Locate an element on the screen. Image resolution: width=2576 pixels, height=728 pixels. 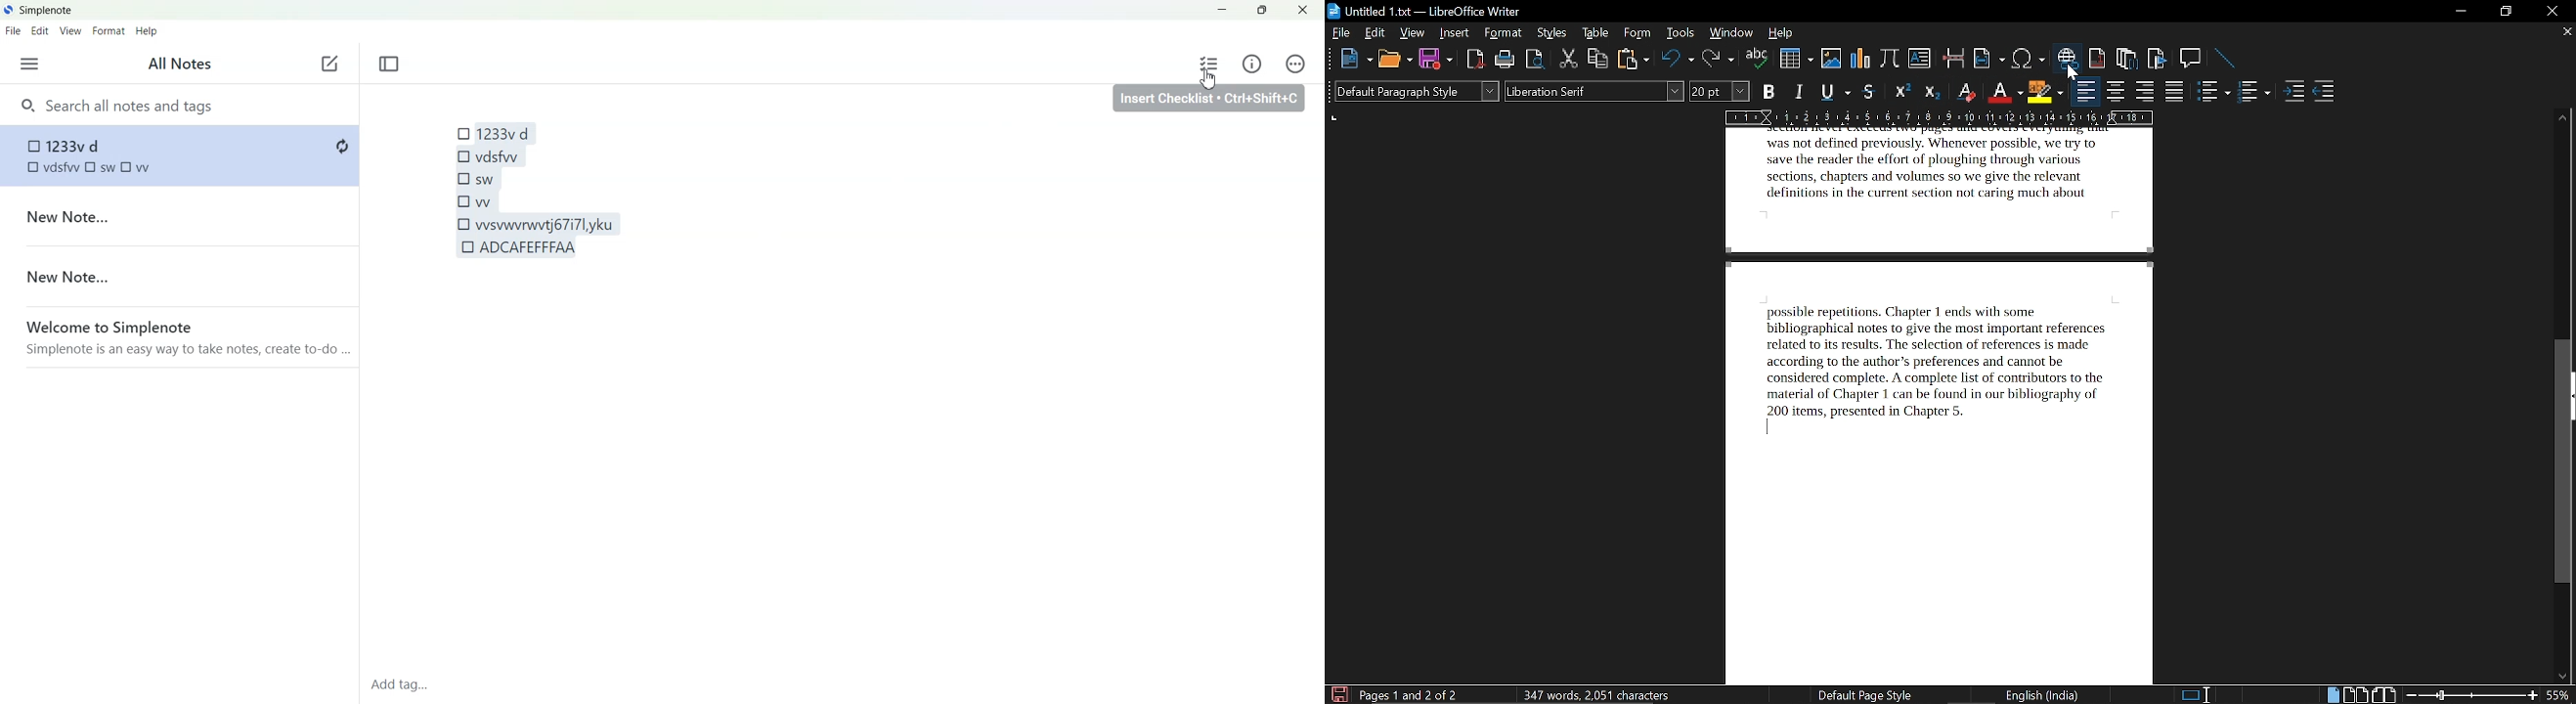
font color is located at coordinates (2003, 91).